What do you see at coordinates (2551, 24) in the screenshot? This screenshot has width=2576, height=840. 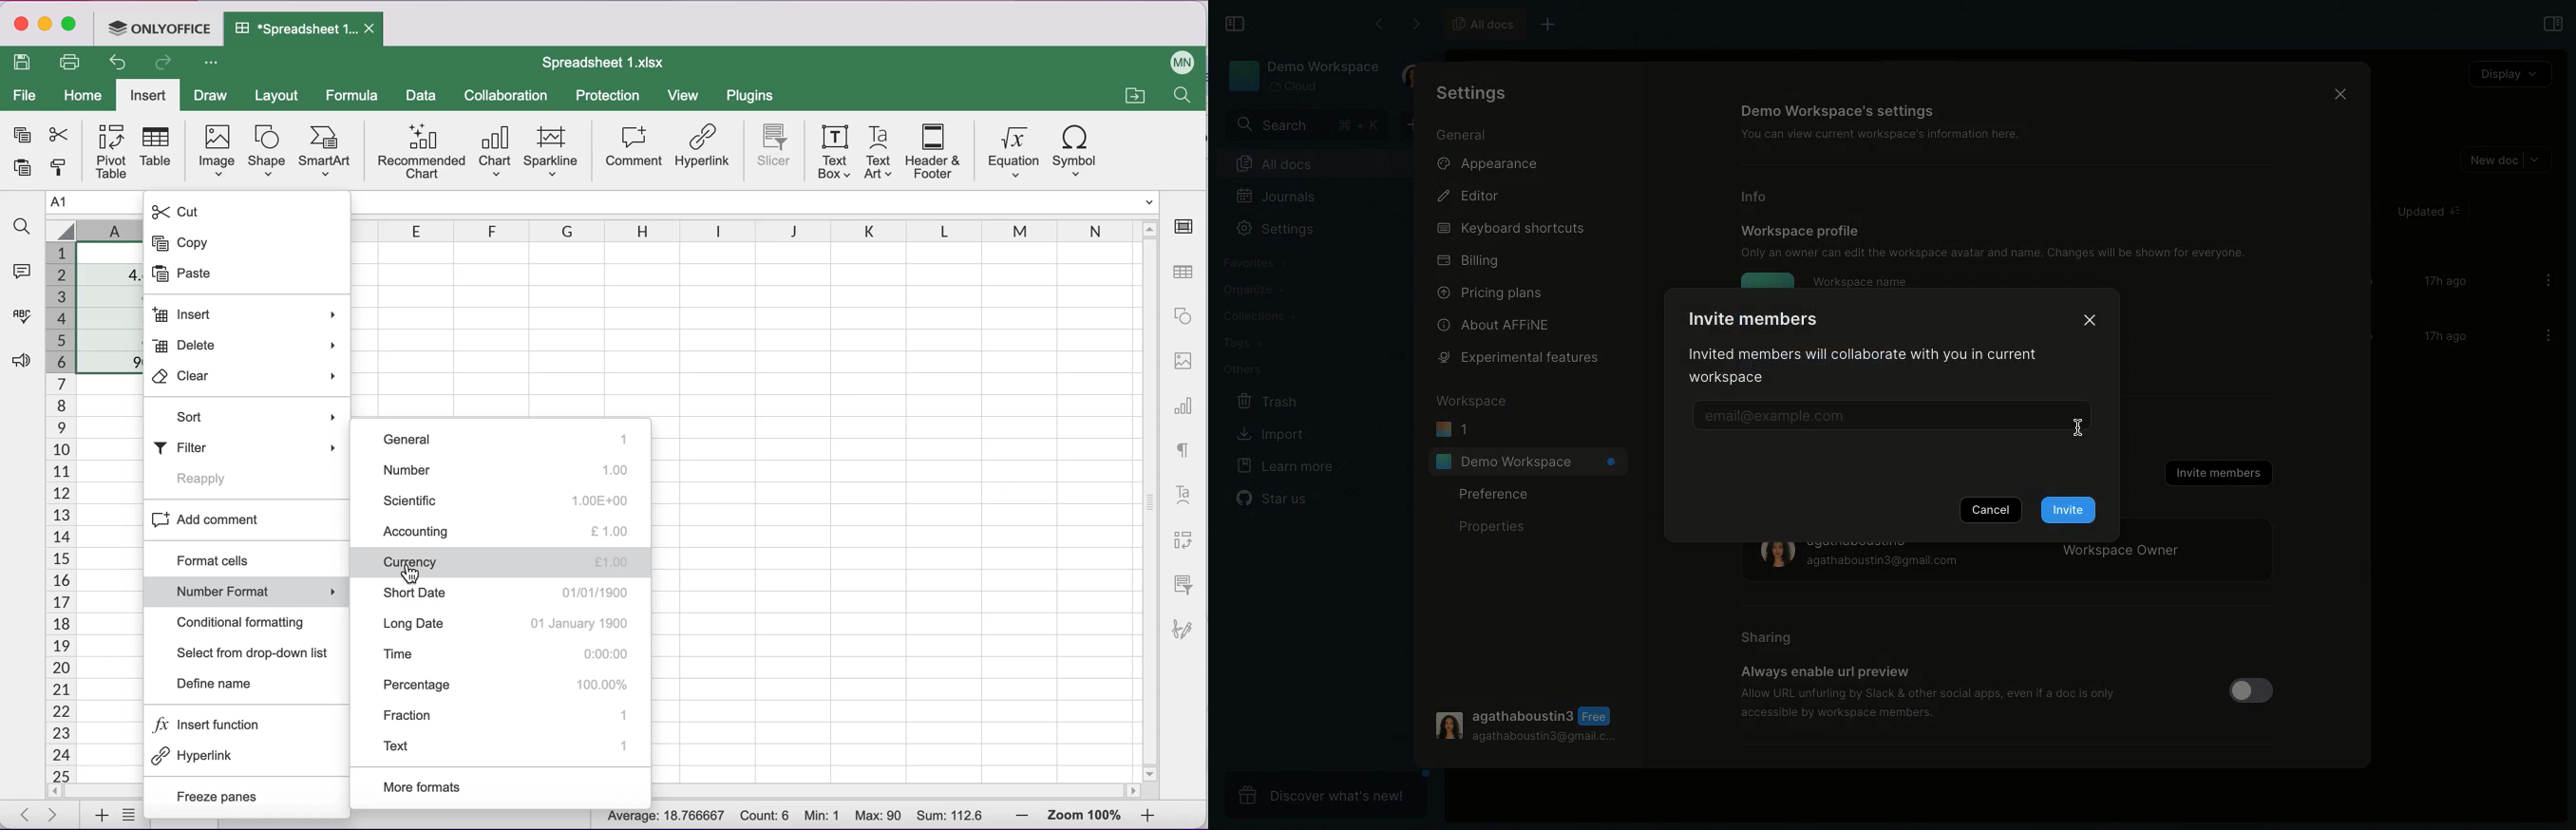 I see `Open right panel` at bounding box center [2551, 24].